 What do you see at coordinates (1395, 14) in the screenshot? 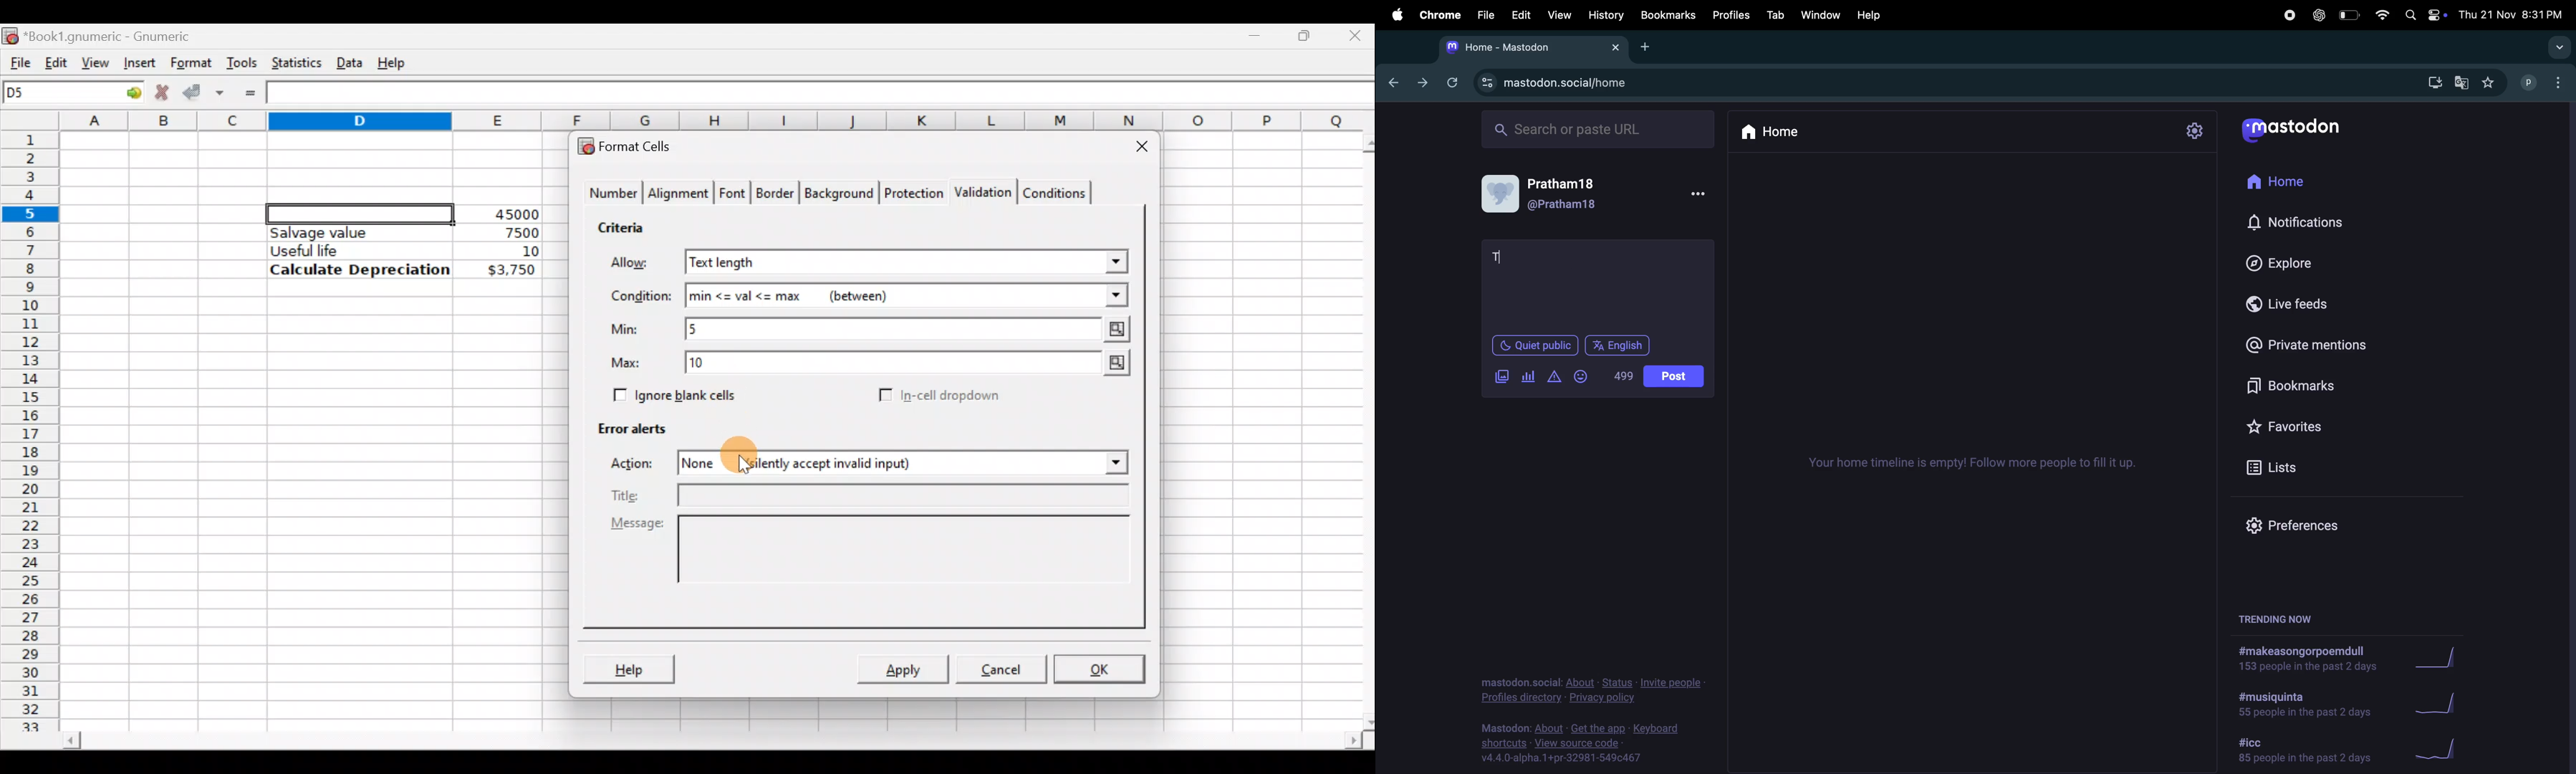
I see `apple menu` at bounding box center [1395, 14].